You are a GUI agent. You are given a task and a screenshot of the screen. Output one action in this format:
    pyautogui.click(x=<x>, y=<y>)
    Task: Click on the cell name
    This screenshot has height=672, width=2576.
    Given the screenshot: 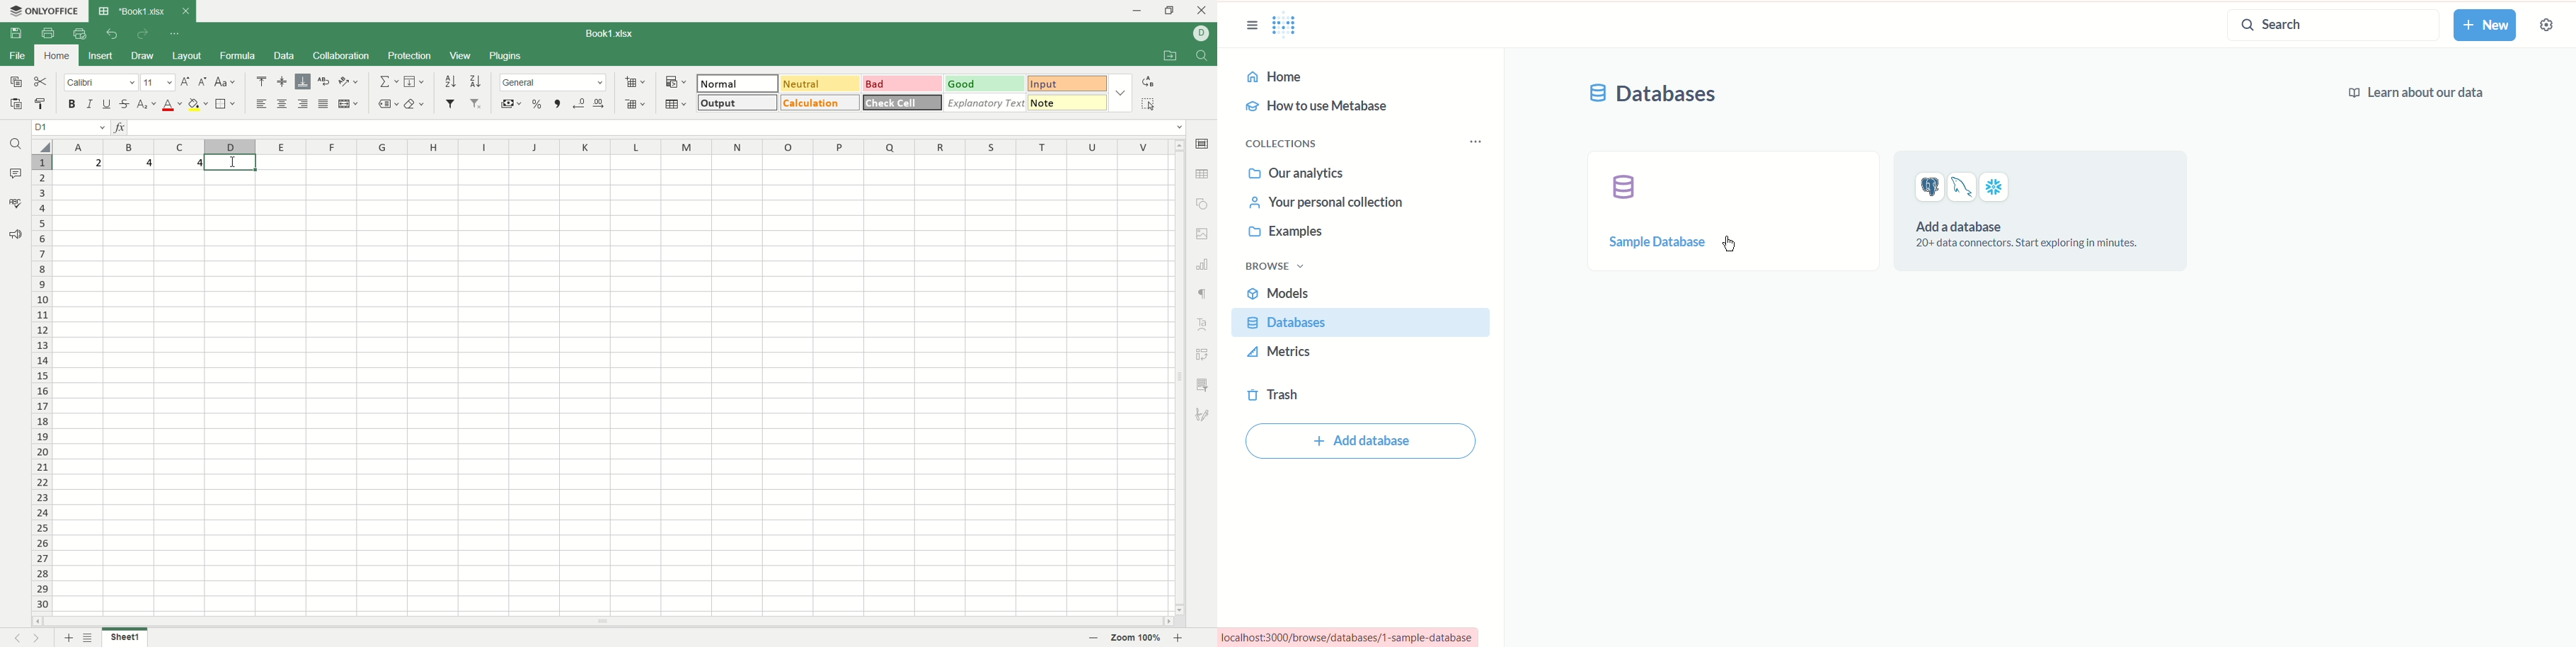 What is the action you would take?
    pyautogui.click(x=67, y=126)
    